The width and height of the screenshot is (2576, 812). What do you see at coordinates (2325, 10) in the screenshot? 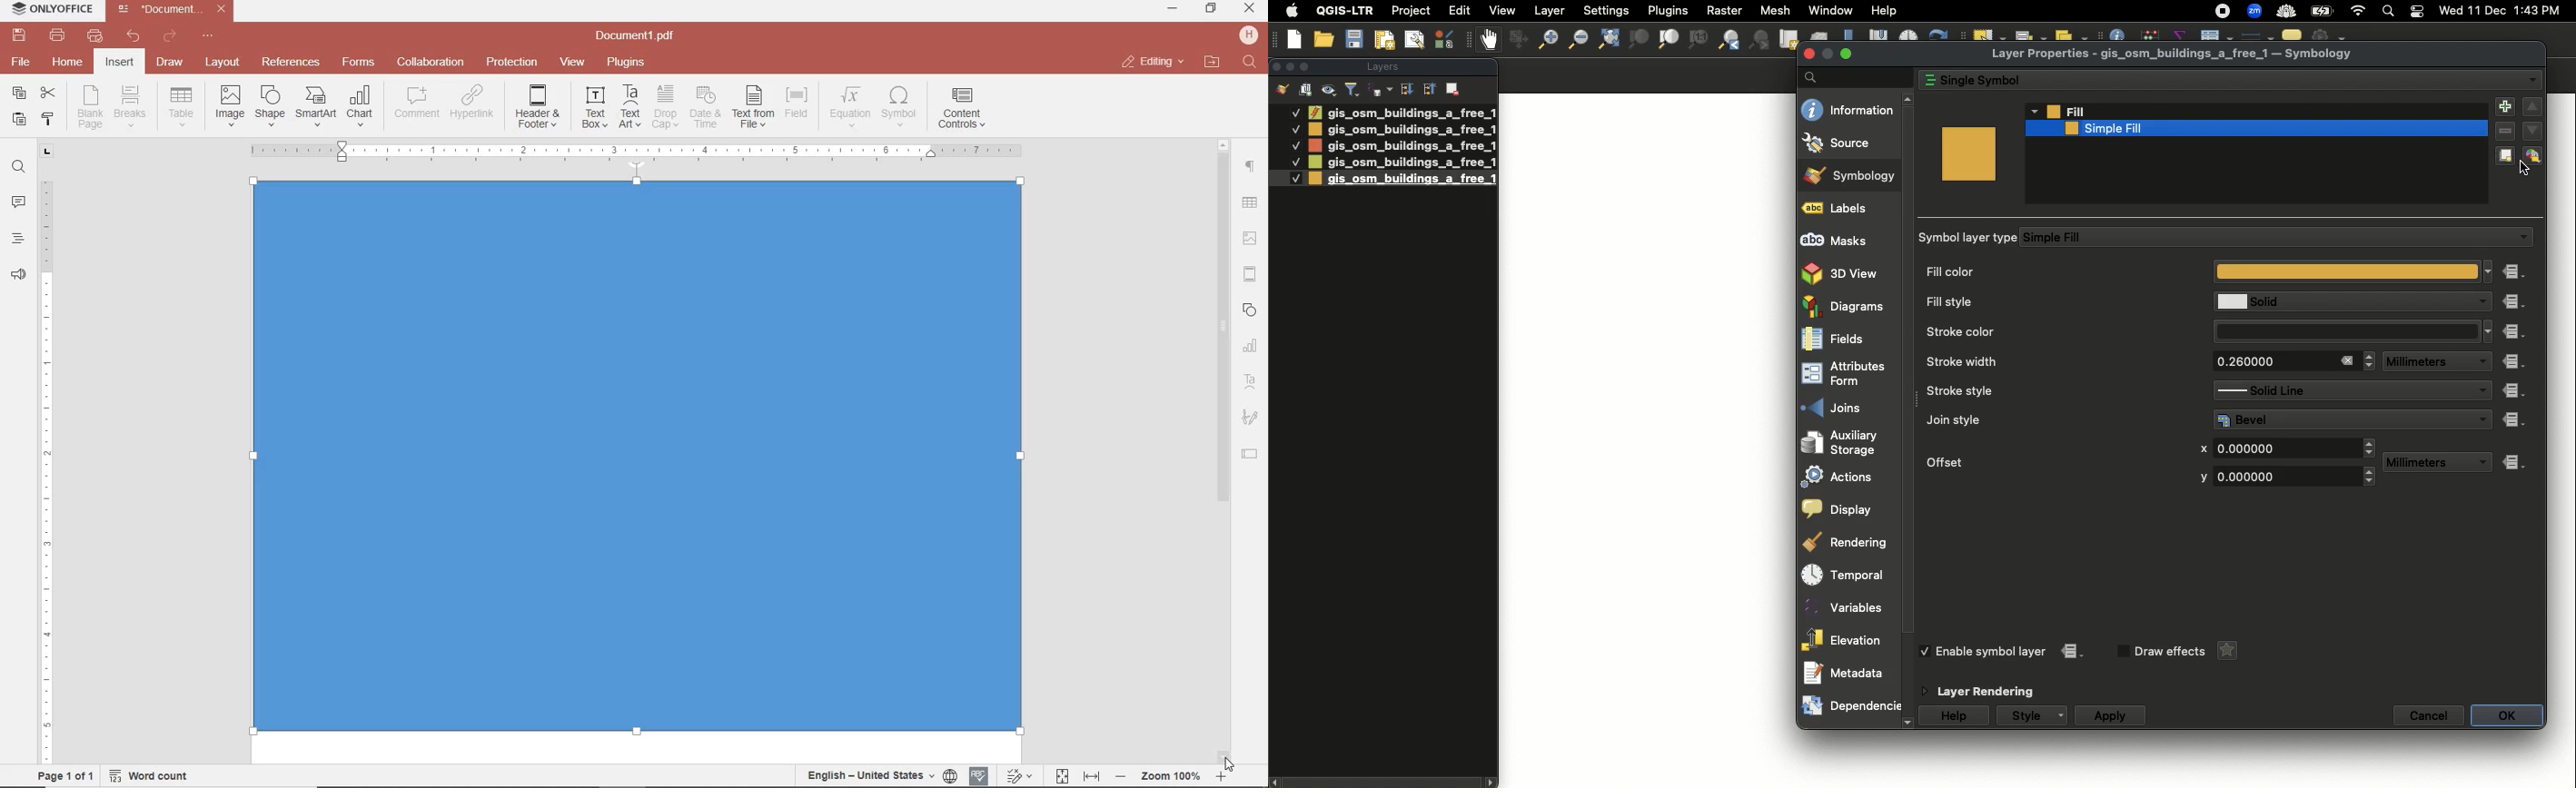
I see `battery` at bounding box center [2325, 10].